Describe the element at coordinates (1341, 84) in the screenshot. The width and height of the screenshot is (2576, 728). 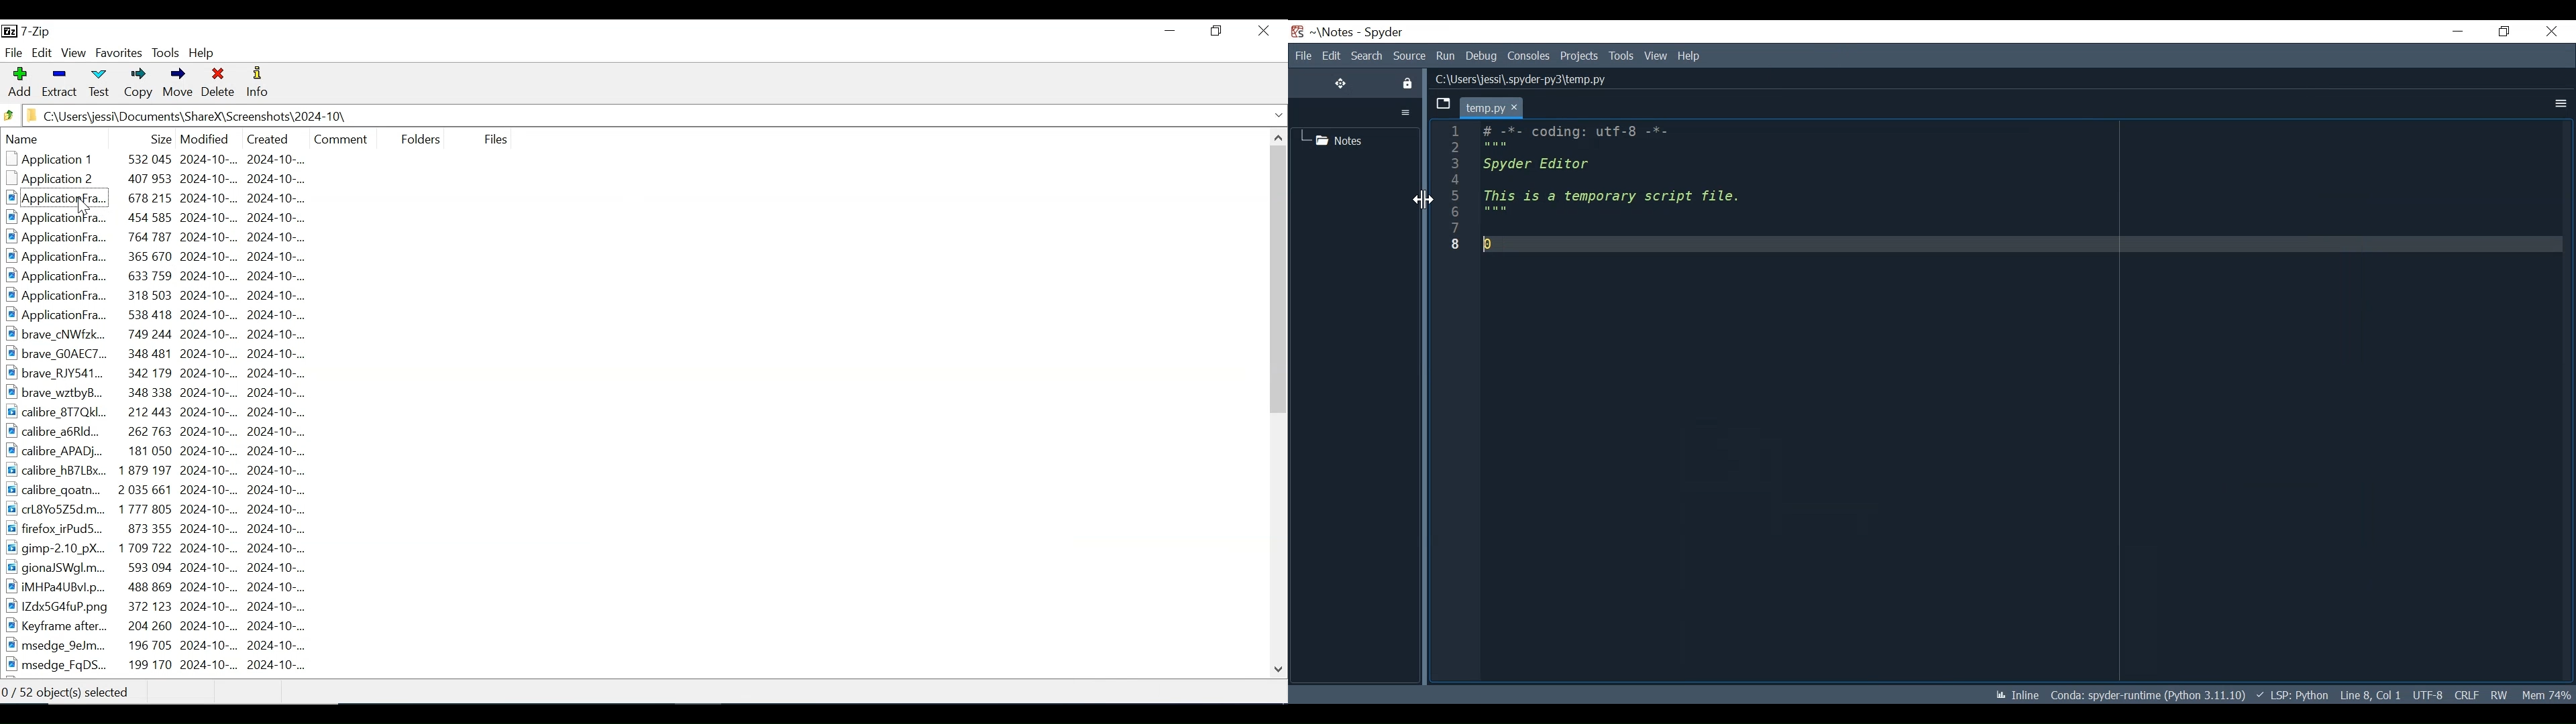
I see `Move` at that location.